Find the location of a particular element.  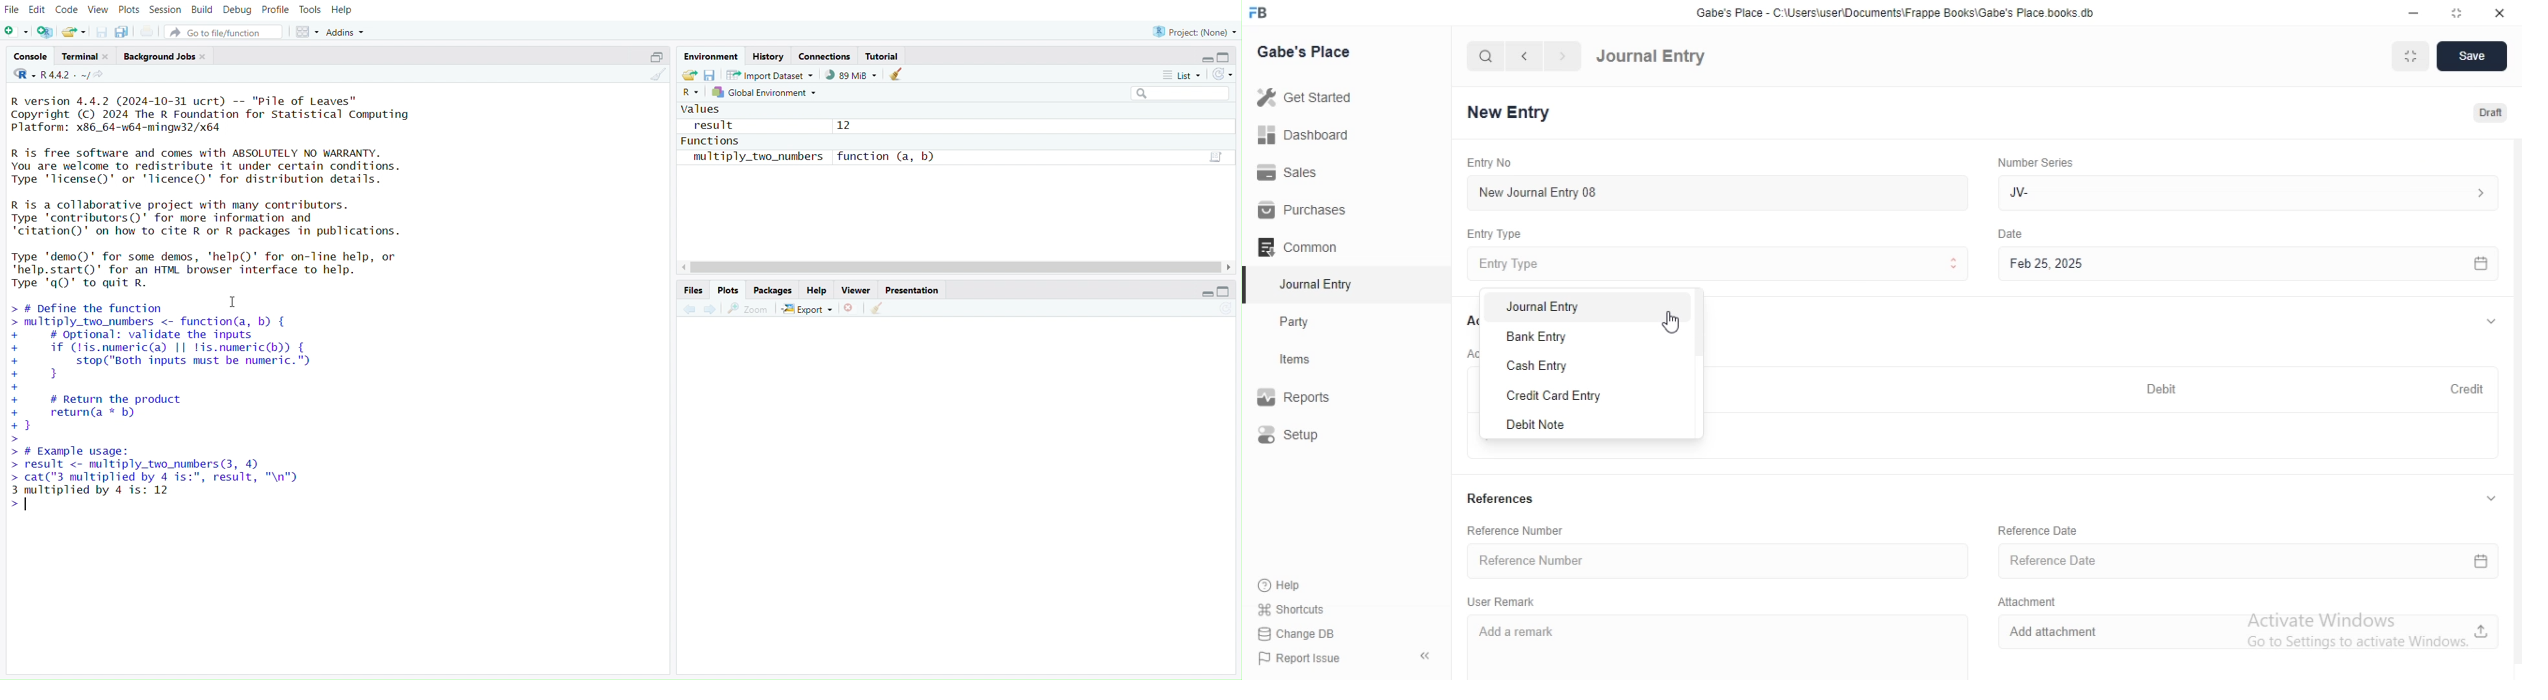

expand/collapse is located at coordinates (2490, 500).